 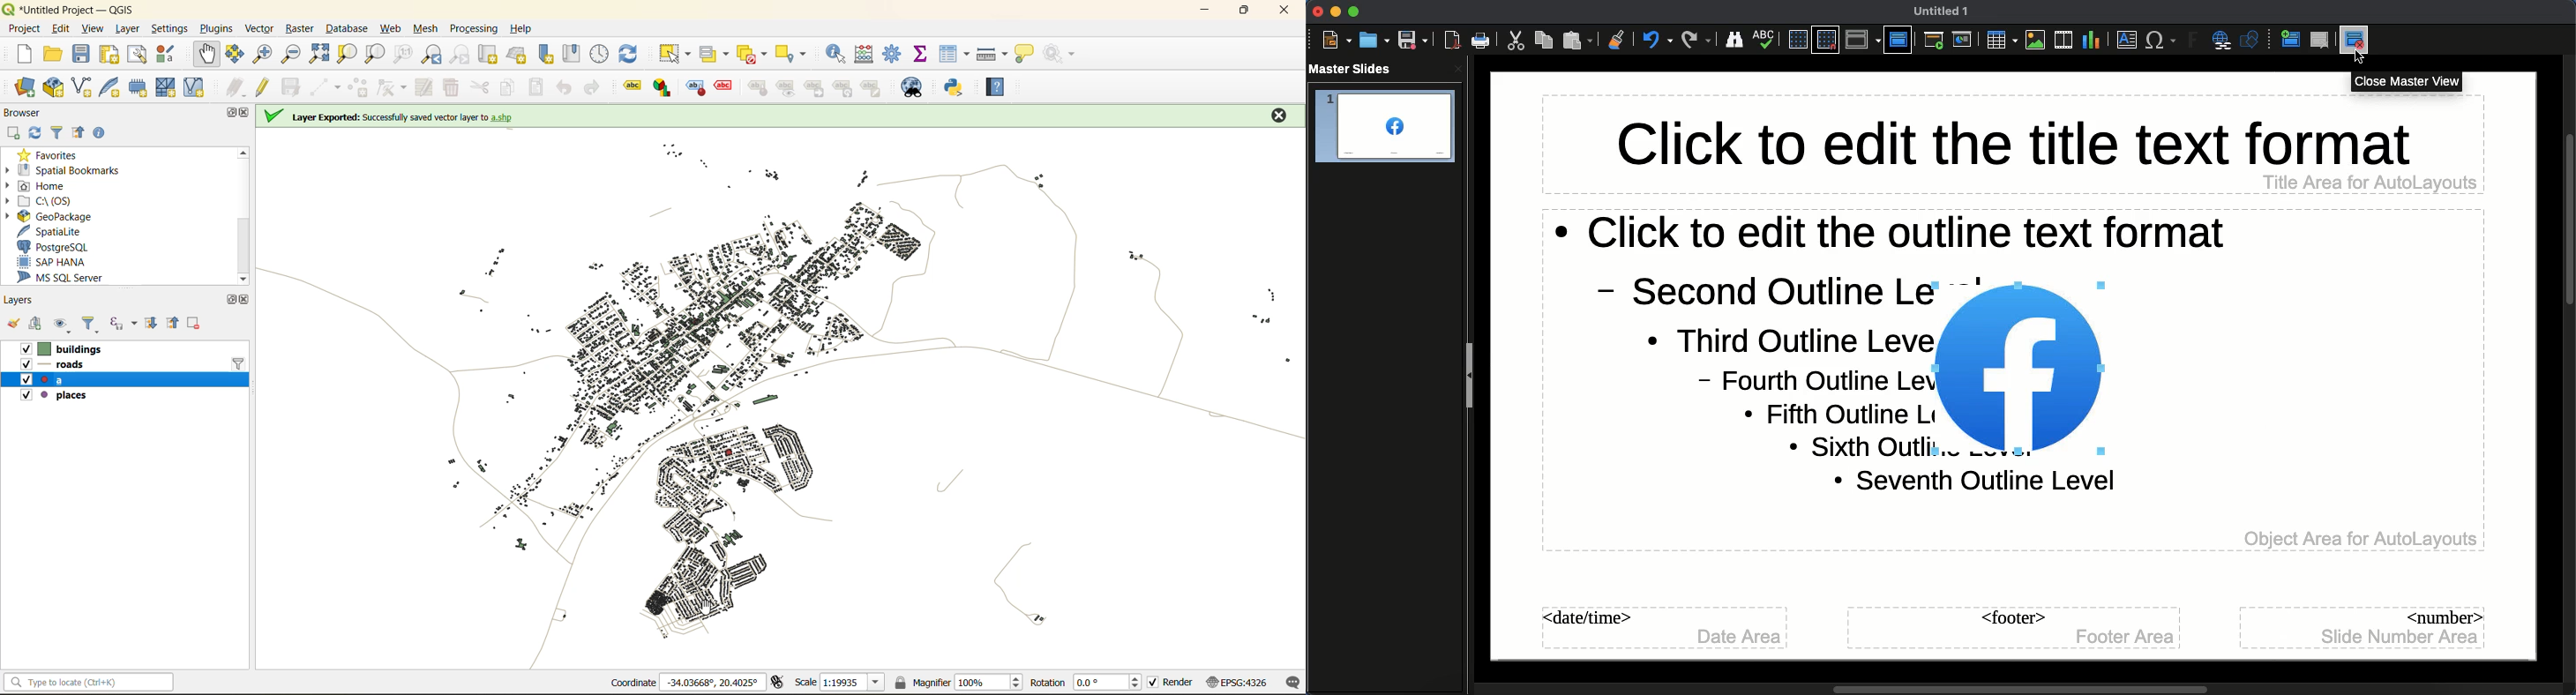 What do you see at coordinates (1028, 54) in the screenshot?
I see `show tips` at bounding box center [1028, 54].